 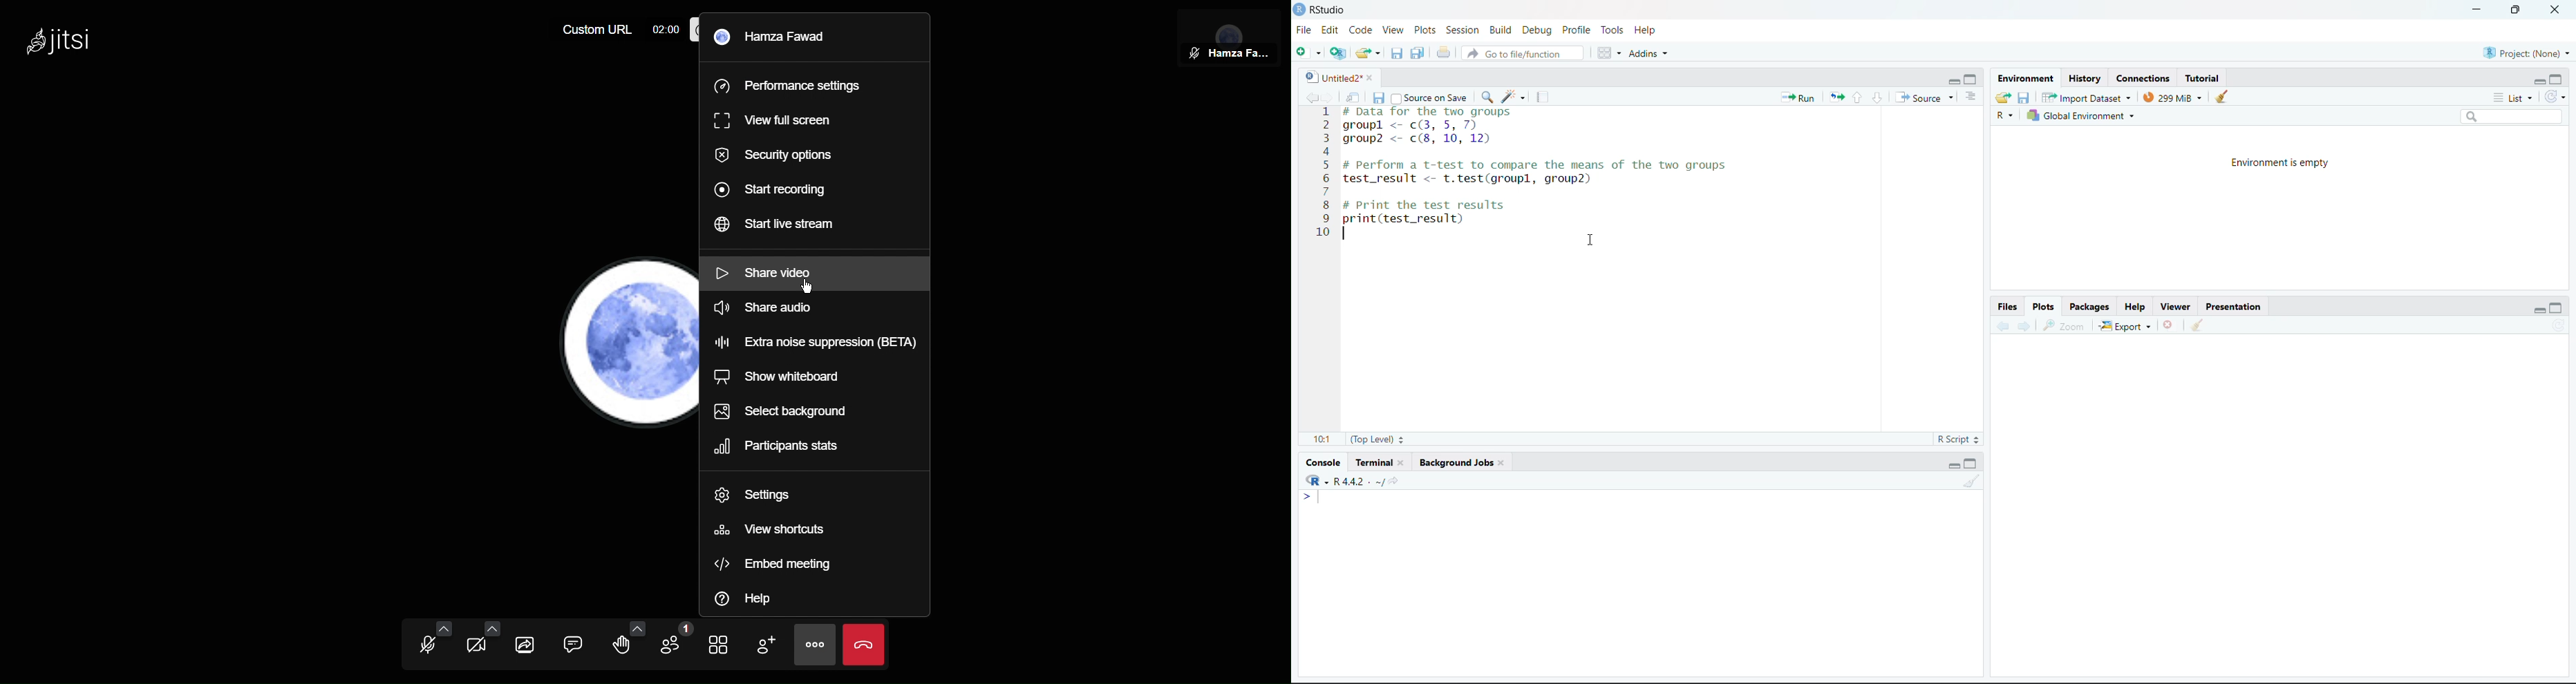 I want to click on maximize, so click(x=1971, y=79).